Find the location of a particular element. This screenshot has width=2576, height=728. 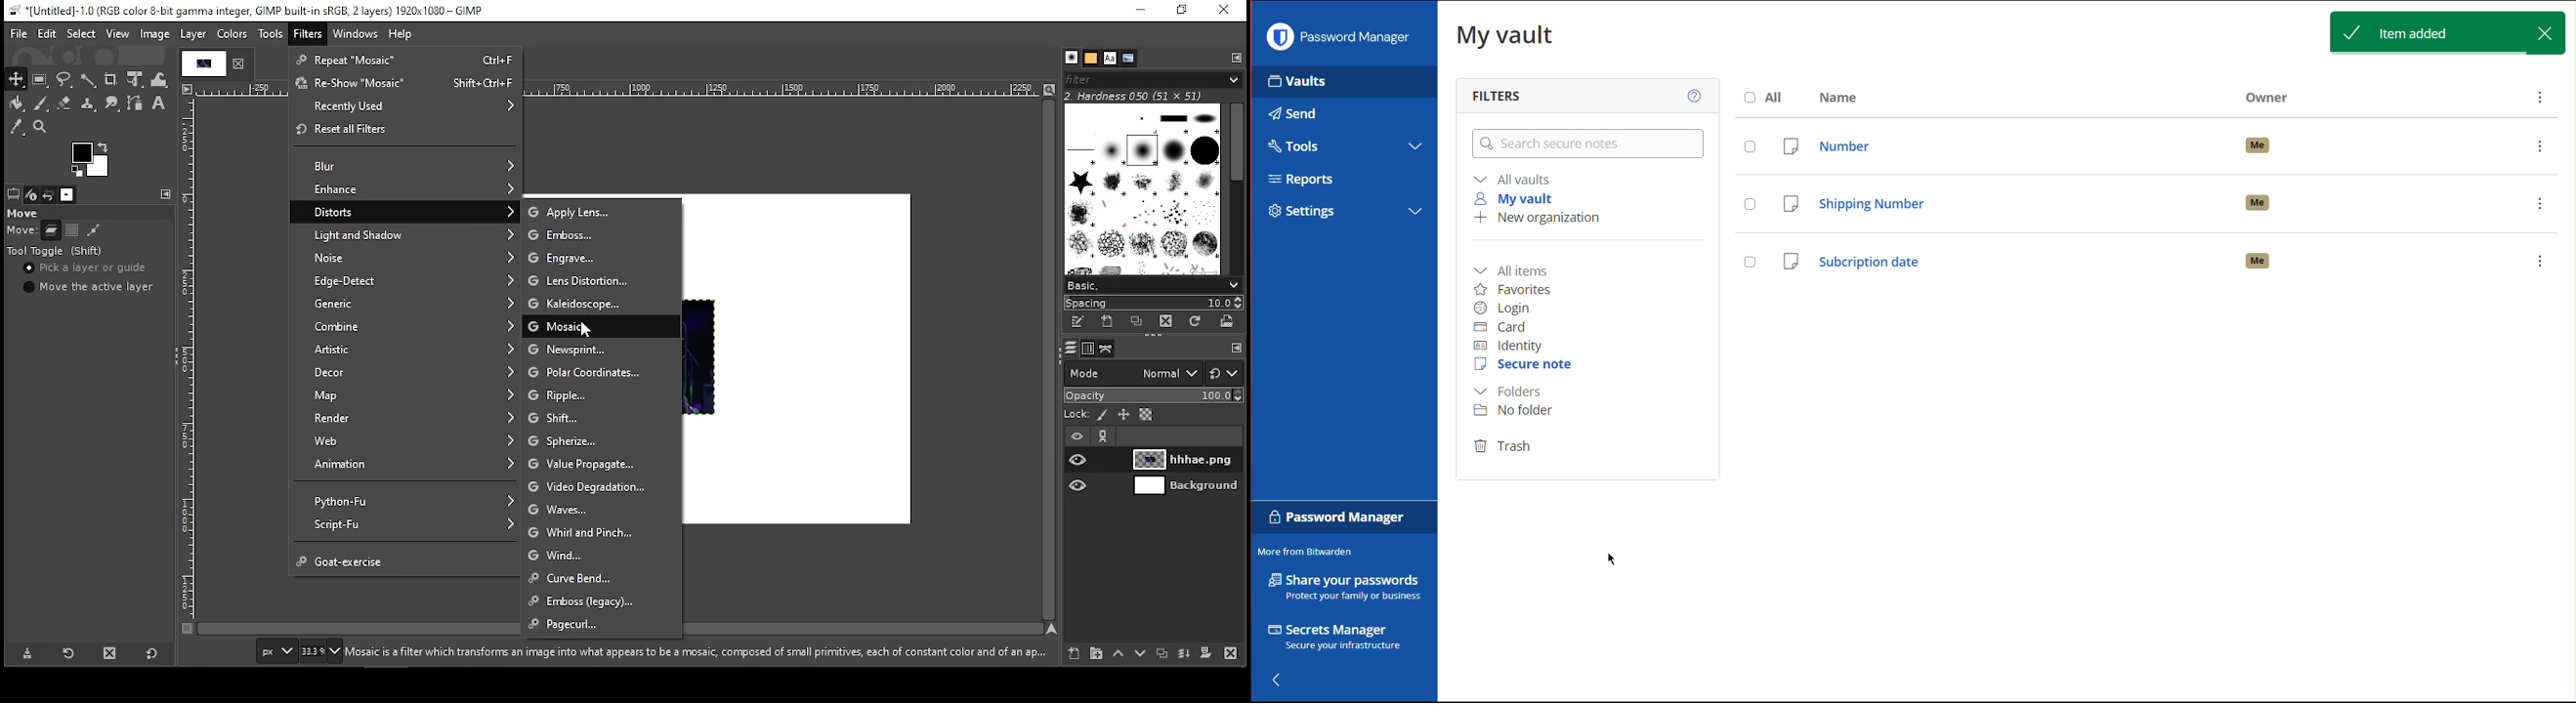

newsprint is located at coordinates (604, 350).